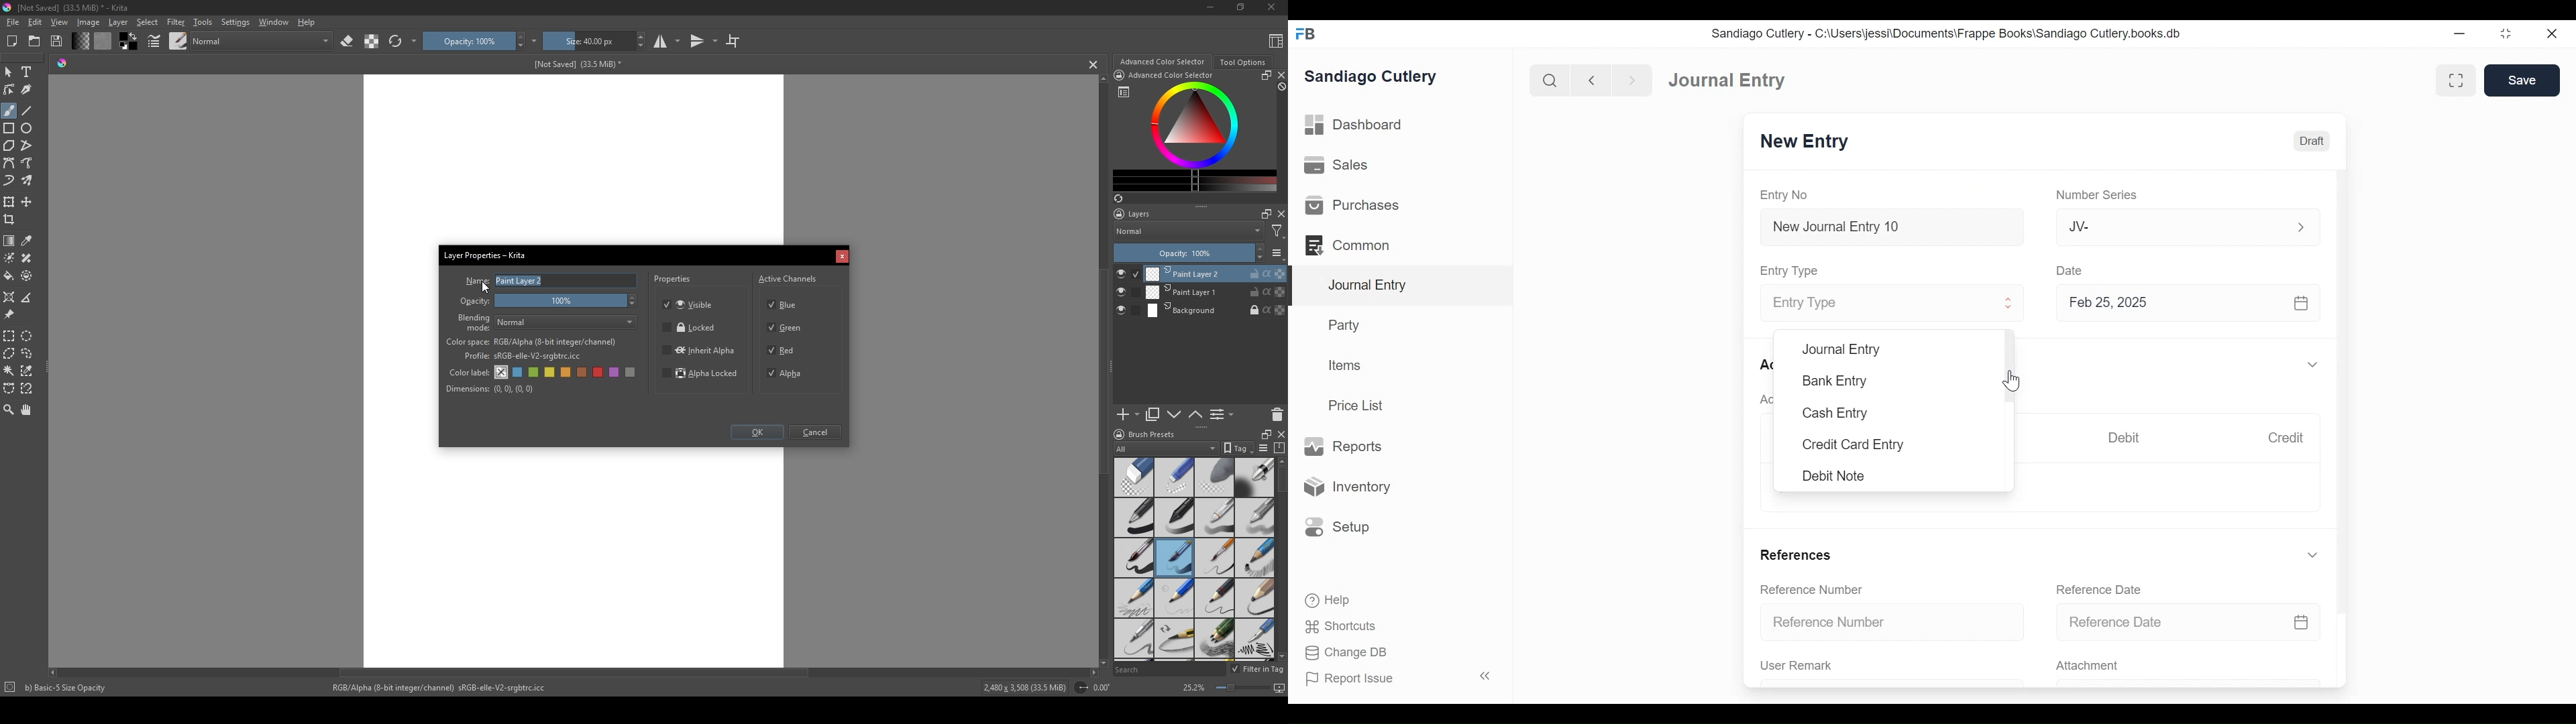  Describe the element at coordinates (1796, 666) in the screenshot. I see `User Remark` at that location.